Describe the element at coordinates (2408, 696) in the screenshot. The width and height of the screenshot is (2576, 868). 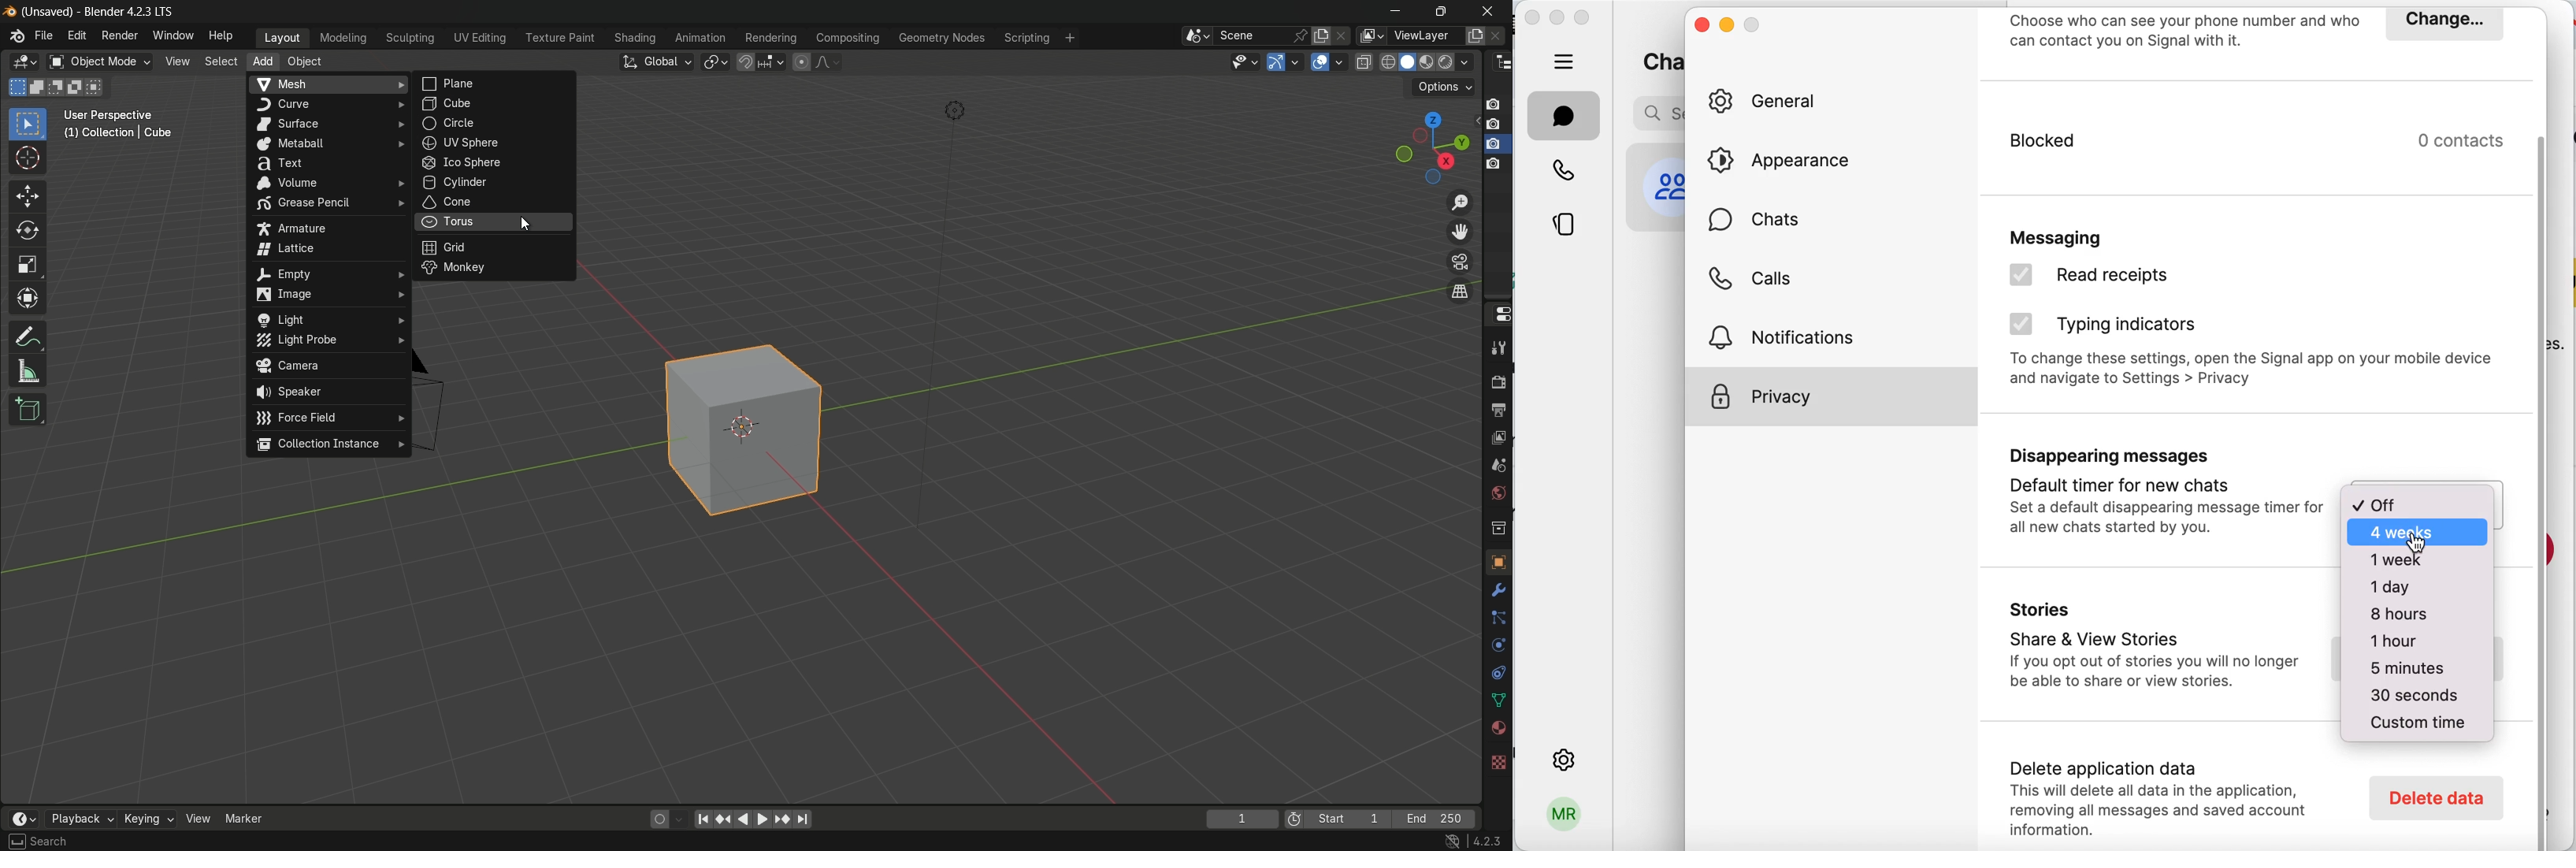
I see `30 seconds` at that location.